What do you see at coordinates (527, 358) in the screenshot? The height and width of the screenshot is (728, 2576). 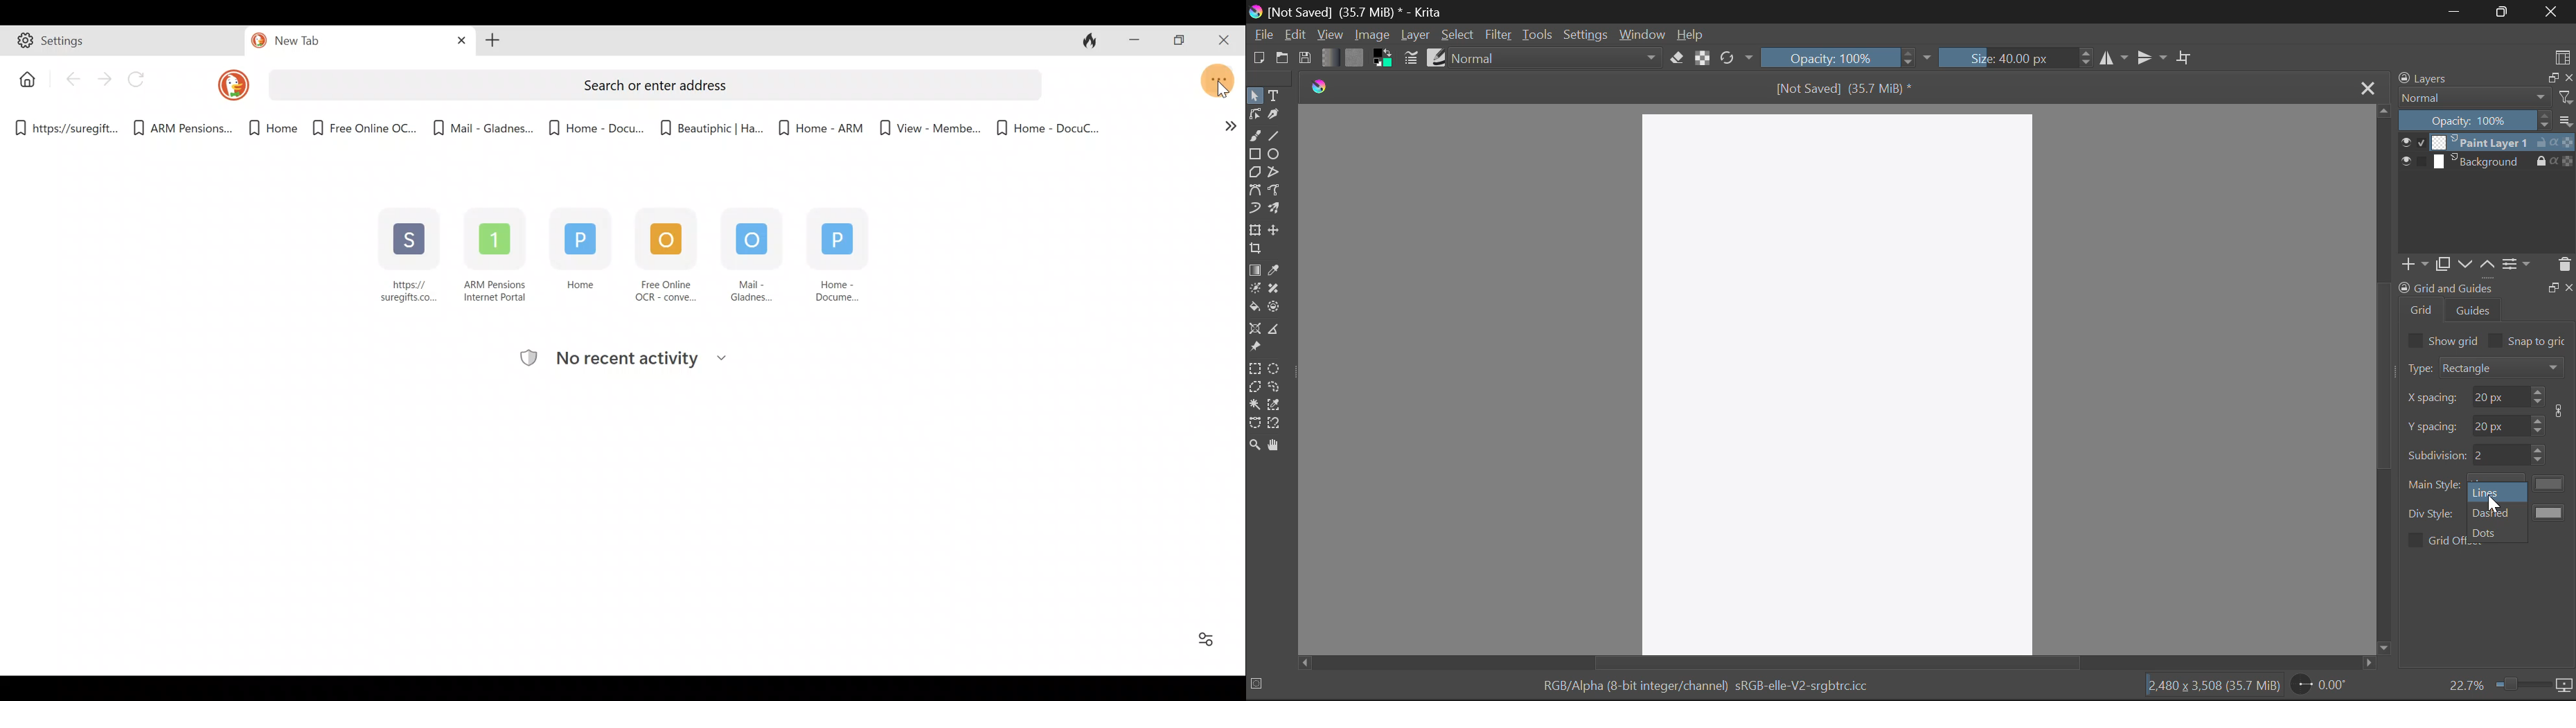 I see `tracking logo` at bounding box center [527, 358].